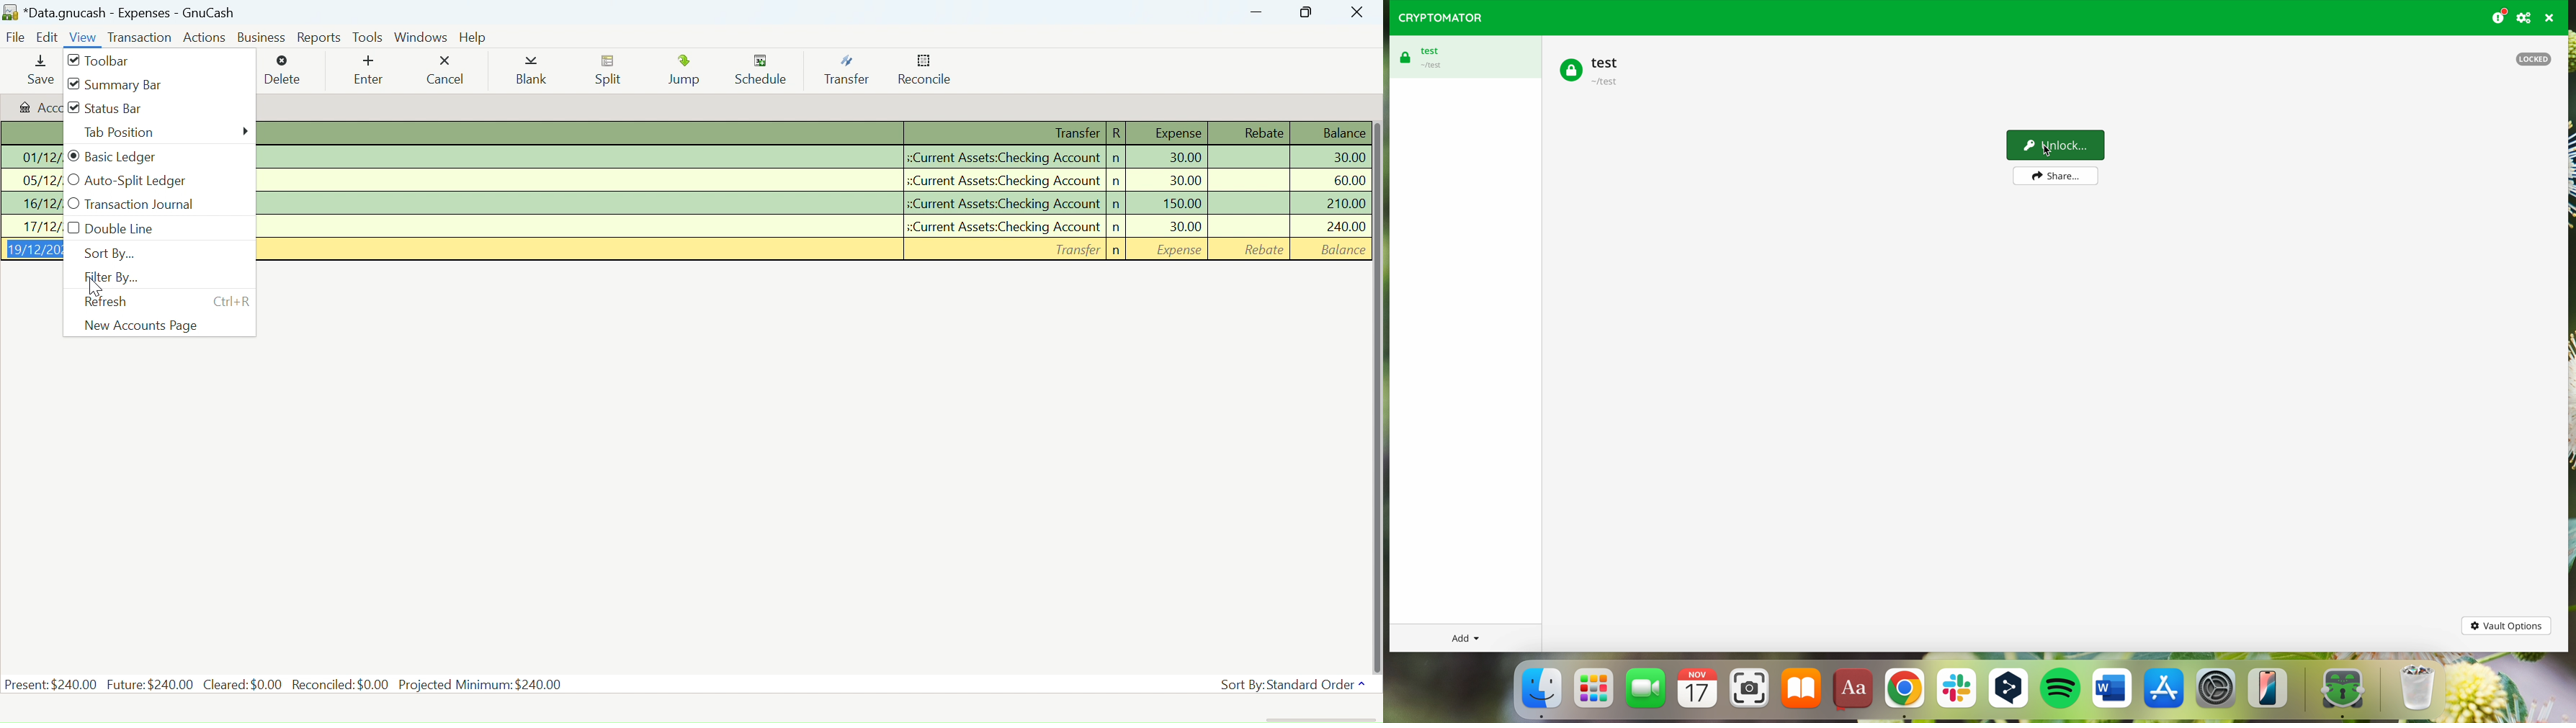  I want to click on cursor, so click(2054, 151).